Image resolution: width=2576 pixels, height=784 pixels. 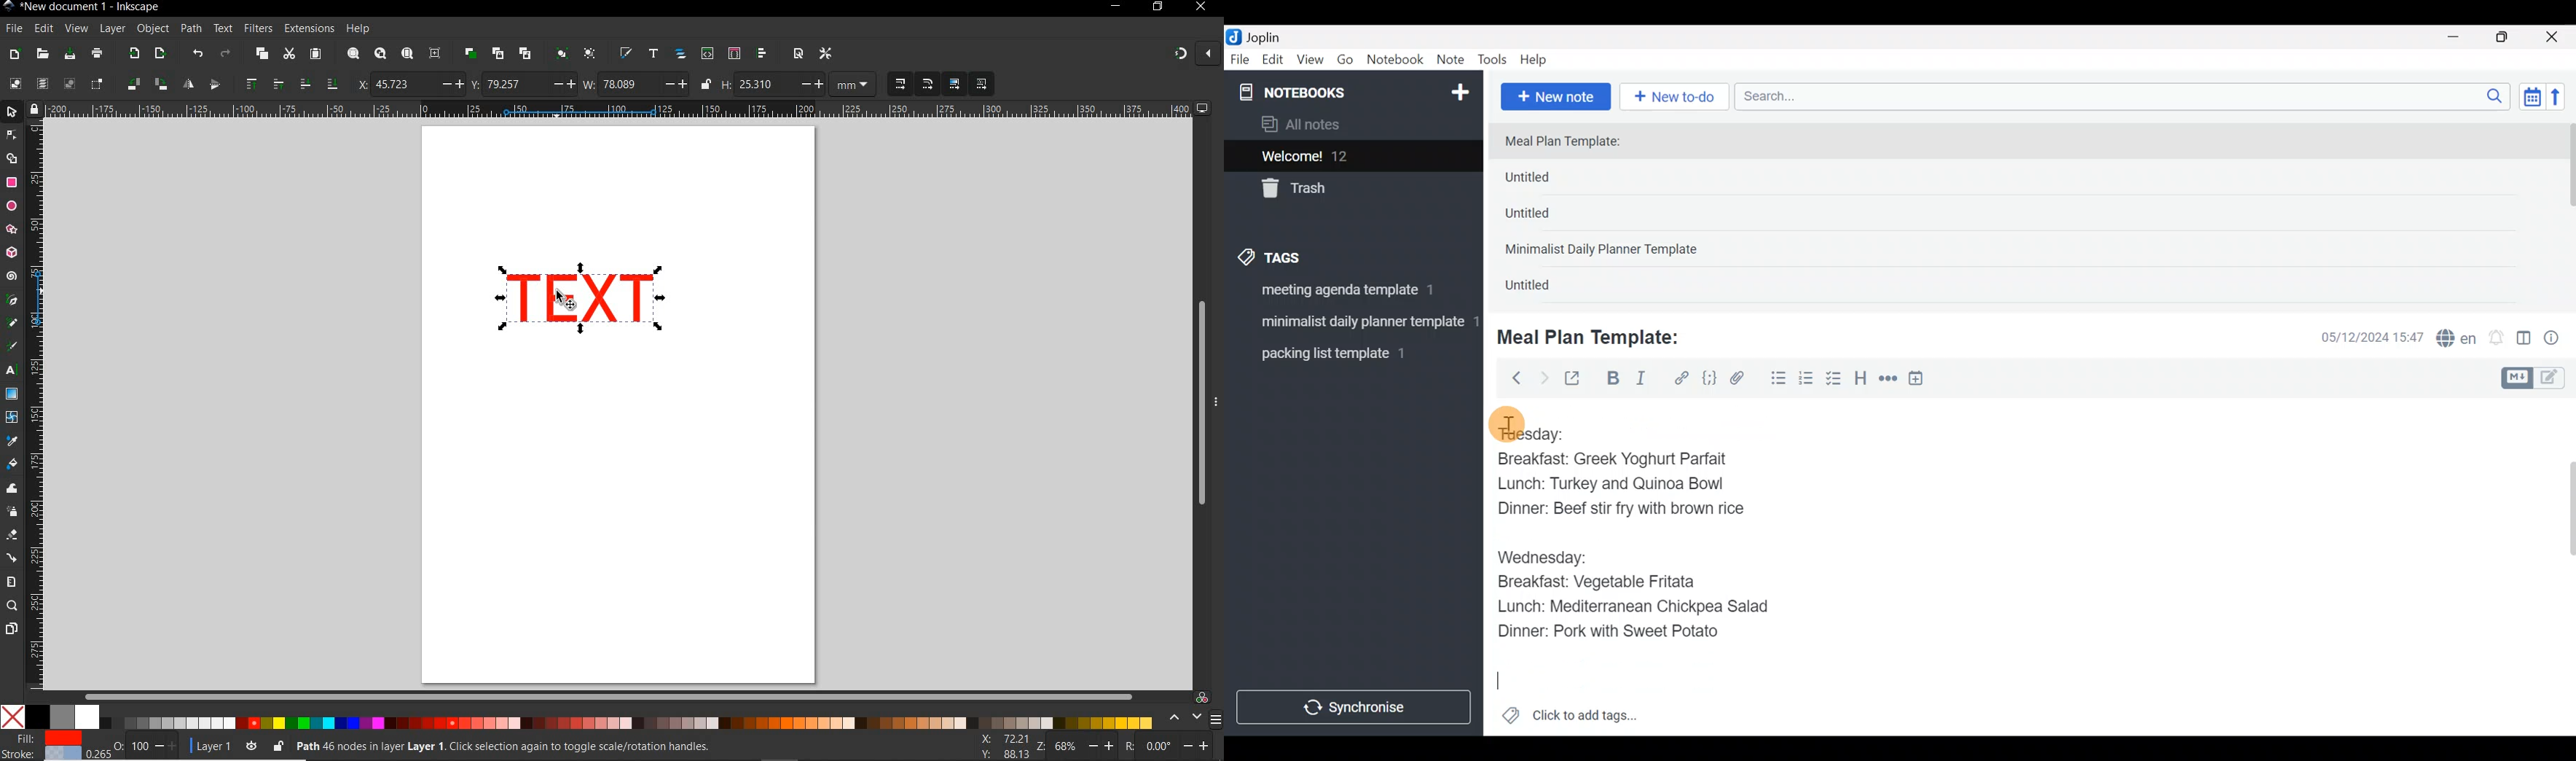 What do you see at coordinates (10, 582) in the screenshot?
I see `MEASURE TOOL` at bounding box center [10, 582].